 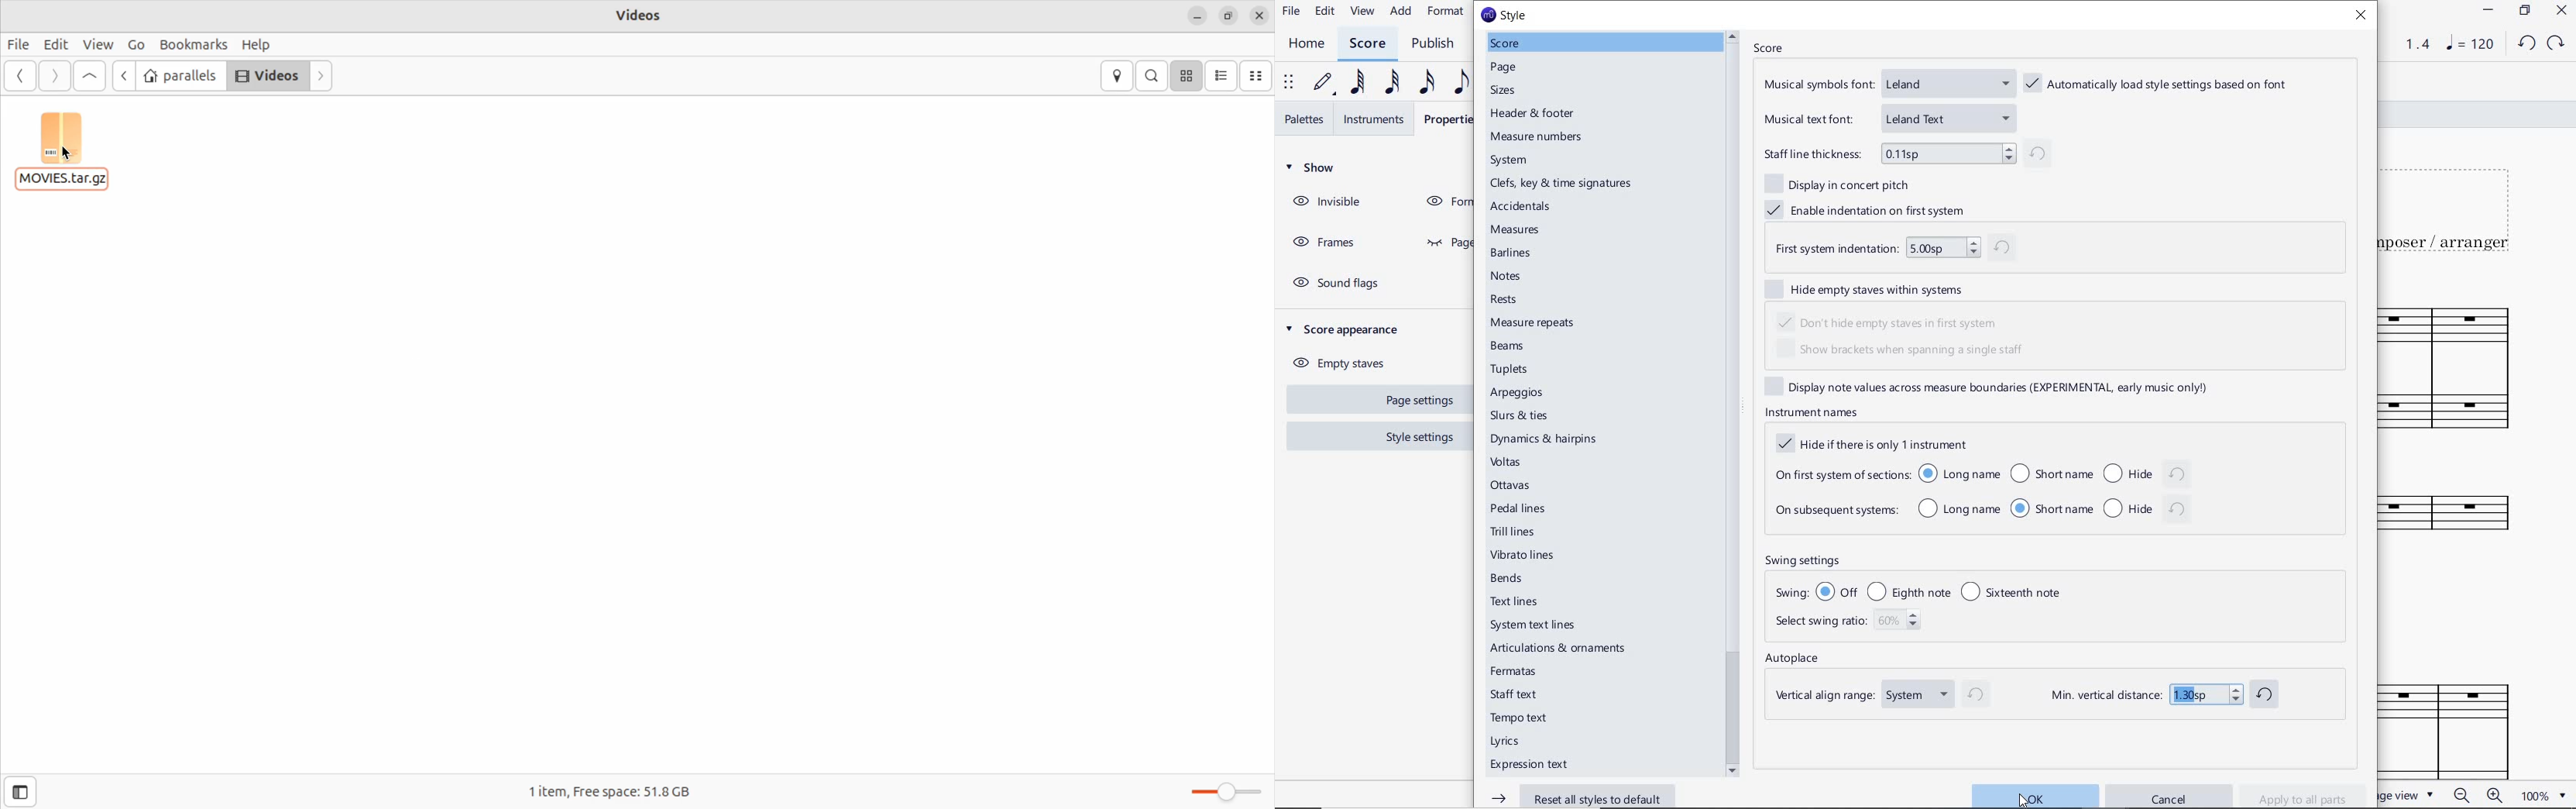 I want to click on zoom in or zoom out, so click(x=2477, y=795).